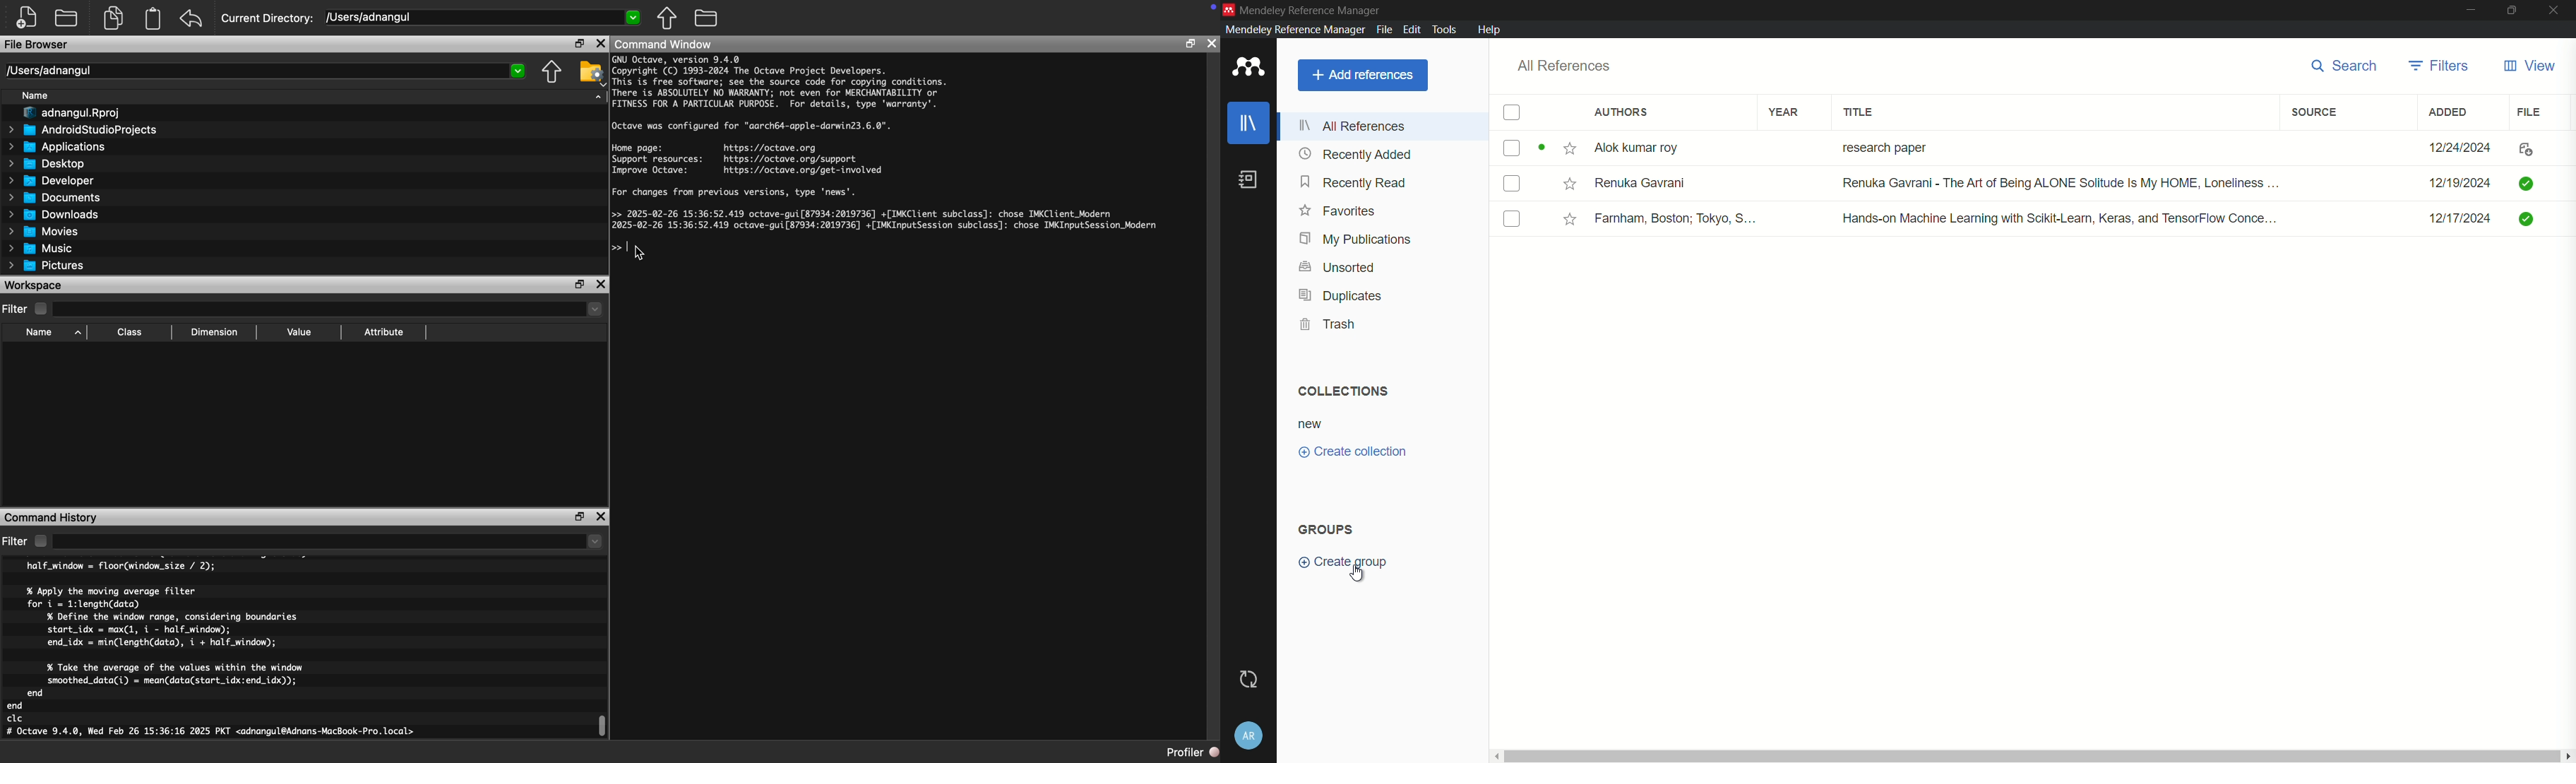 Image resolution: width=2576 pixels, height=784 pixels. Describe the element at coordinates (2449, 112) in the screenshot. I see `added` at that location.